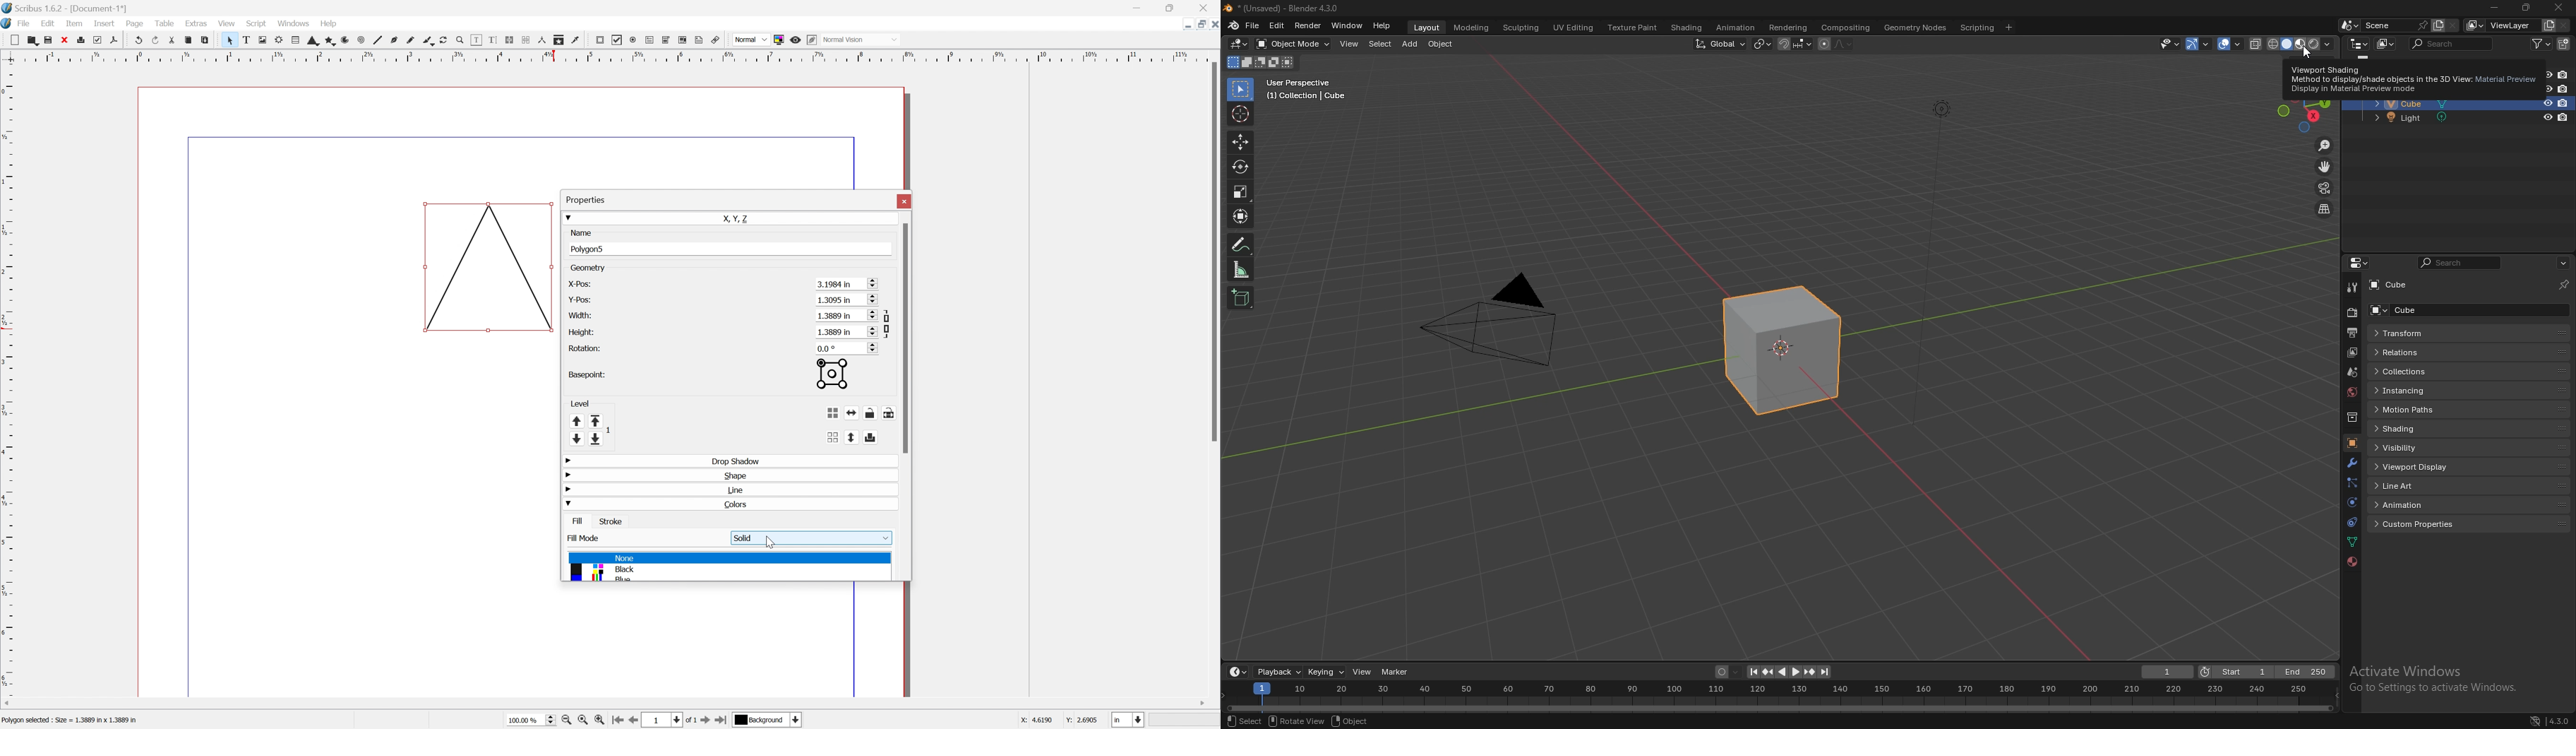 This screenshot has width=2576, height=756. Describe the element at coordinates (2351, 314) in the screenshot. I see `render` at that location.